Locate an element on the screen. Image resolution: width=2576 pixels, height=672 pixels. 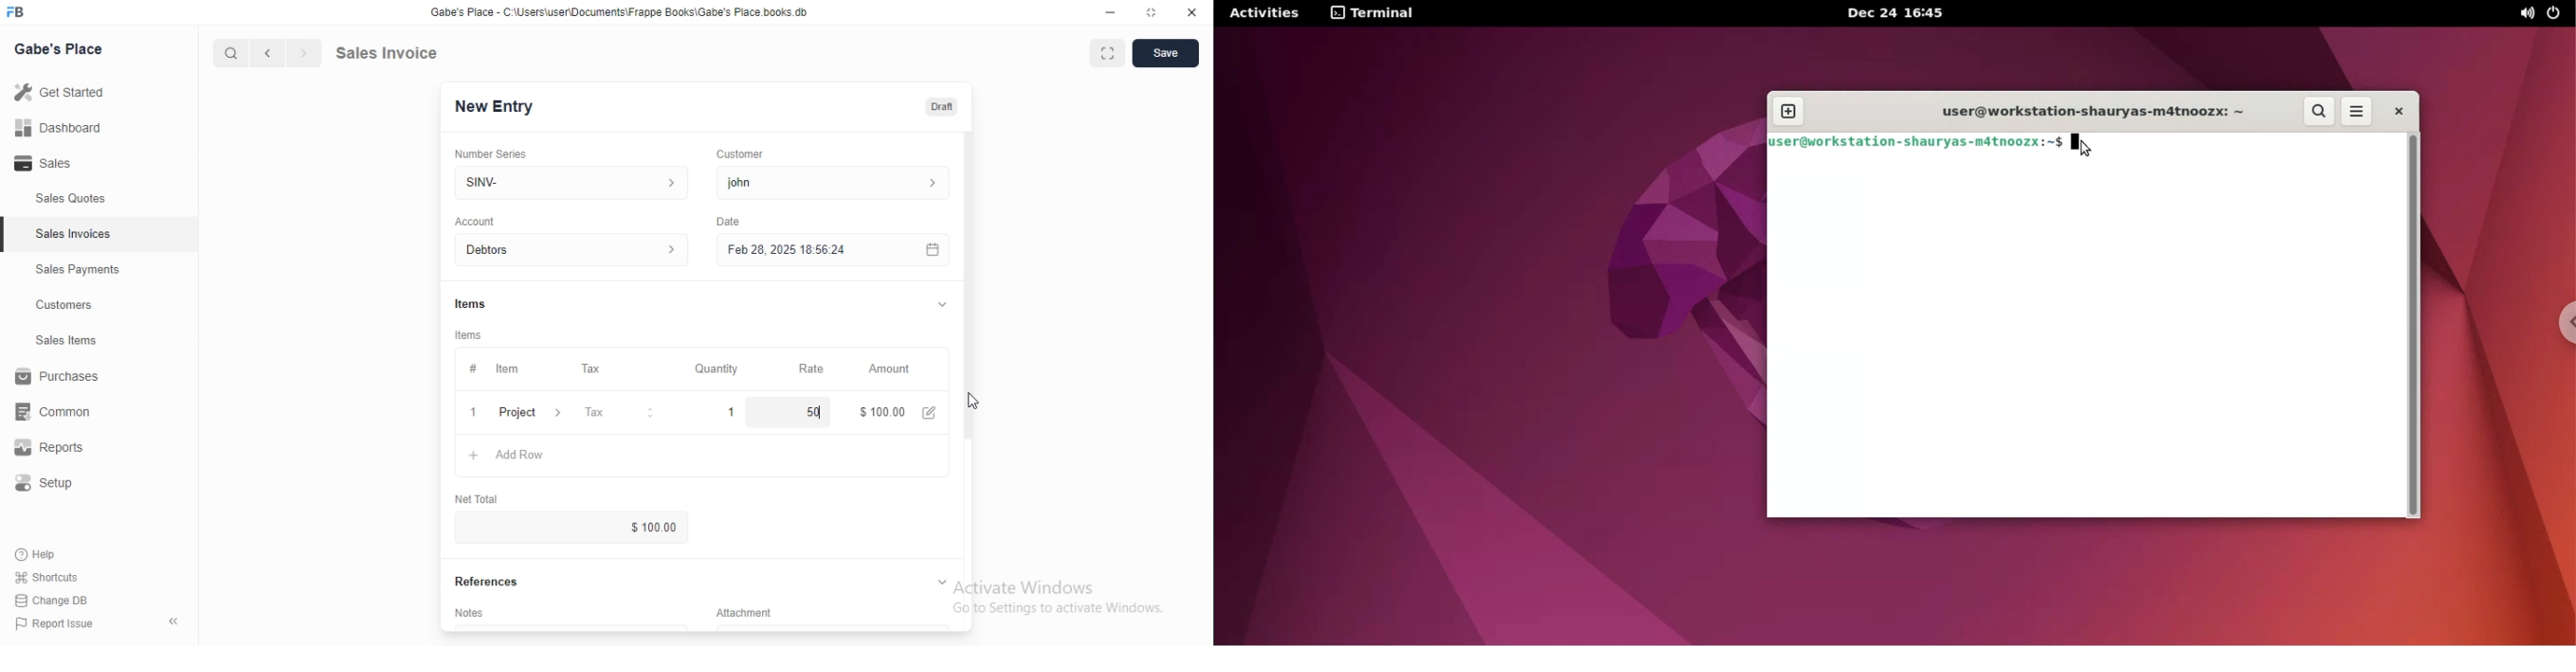
close is located at coordinates (1191, 13).